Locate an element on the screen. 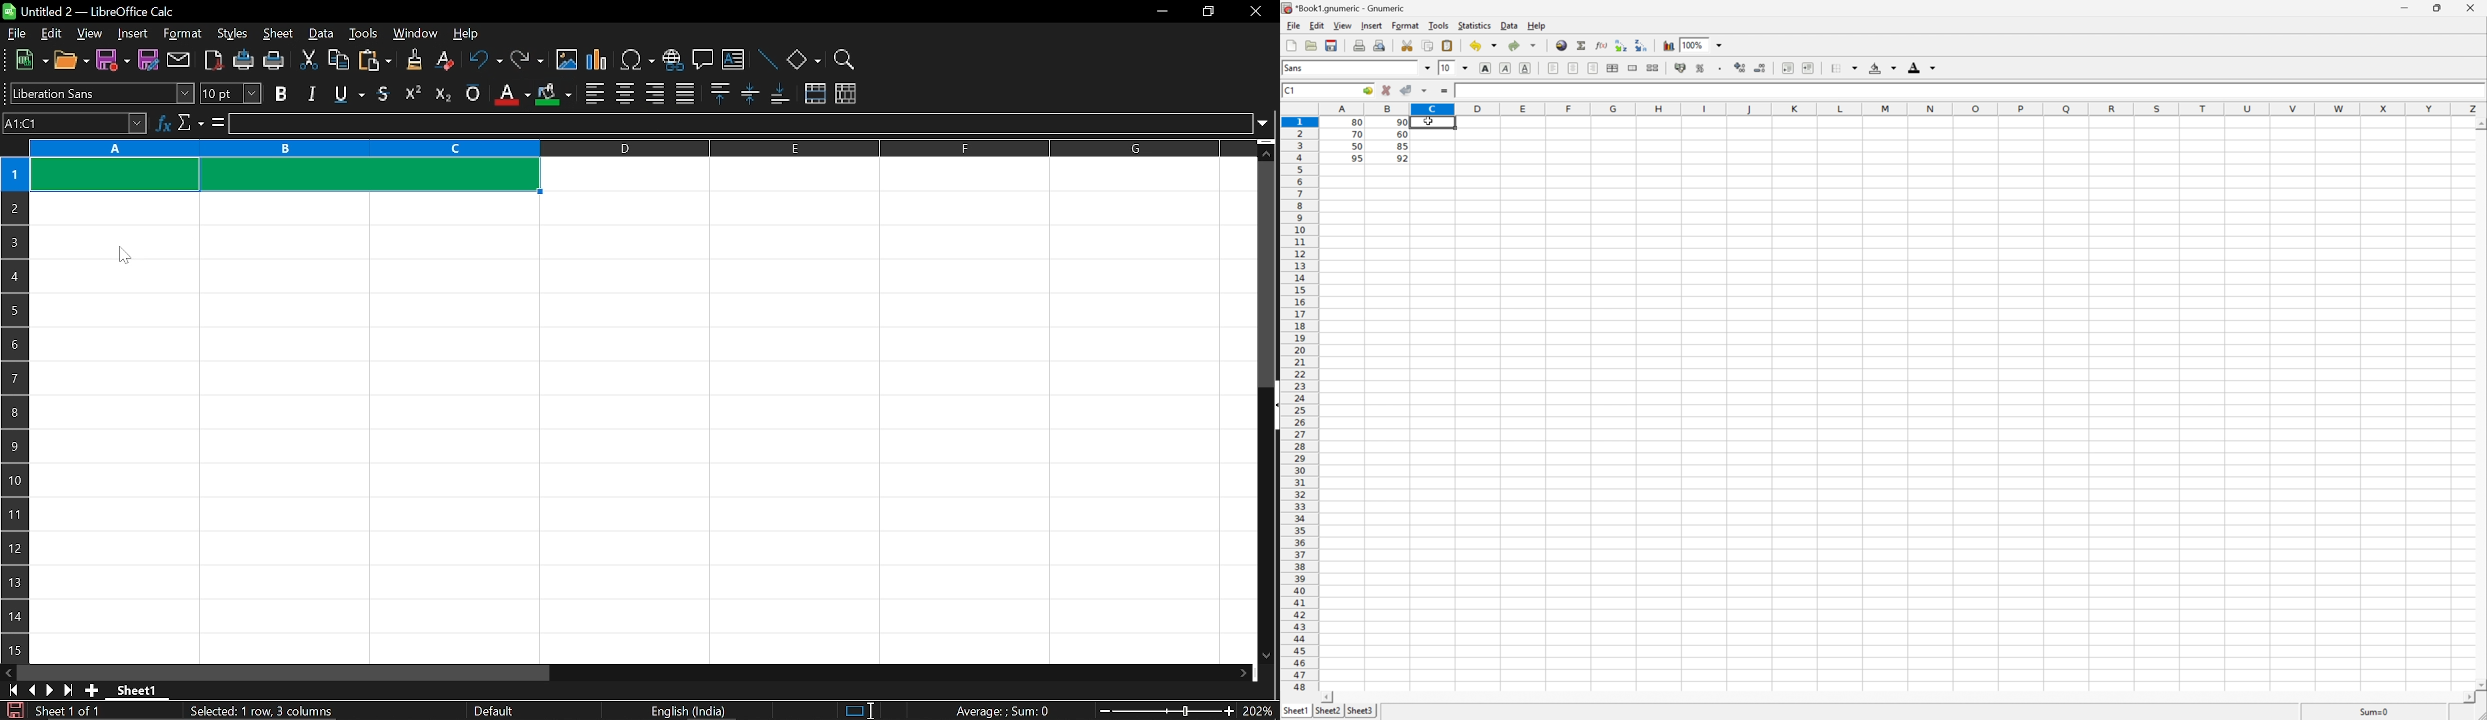 Image resolution: width=2492 pixels, height=728 pixels. Column names is located at coordinates (1902, 109).